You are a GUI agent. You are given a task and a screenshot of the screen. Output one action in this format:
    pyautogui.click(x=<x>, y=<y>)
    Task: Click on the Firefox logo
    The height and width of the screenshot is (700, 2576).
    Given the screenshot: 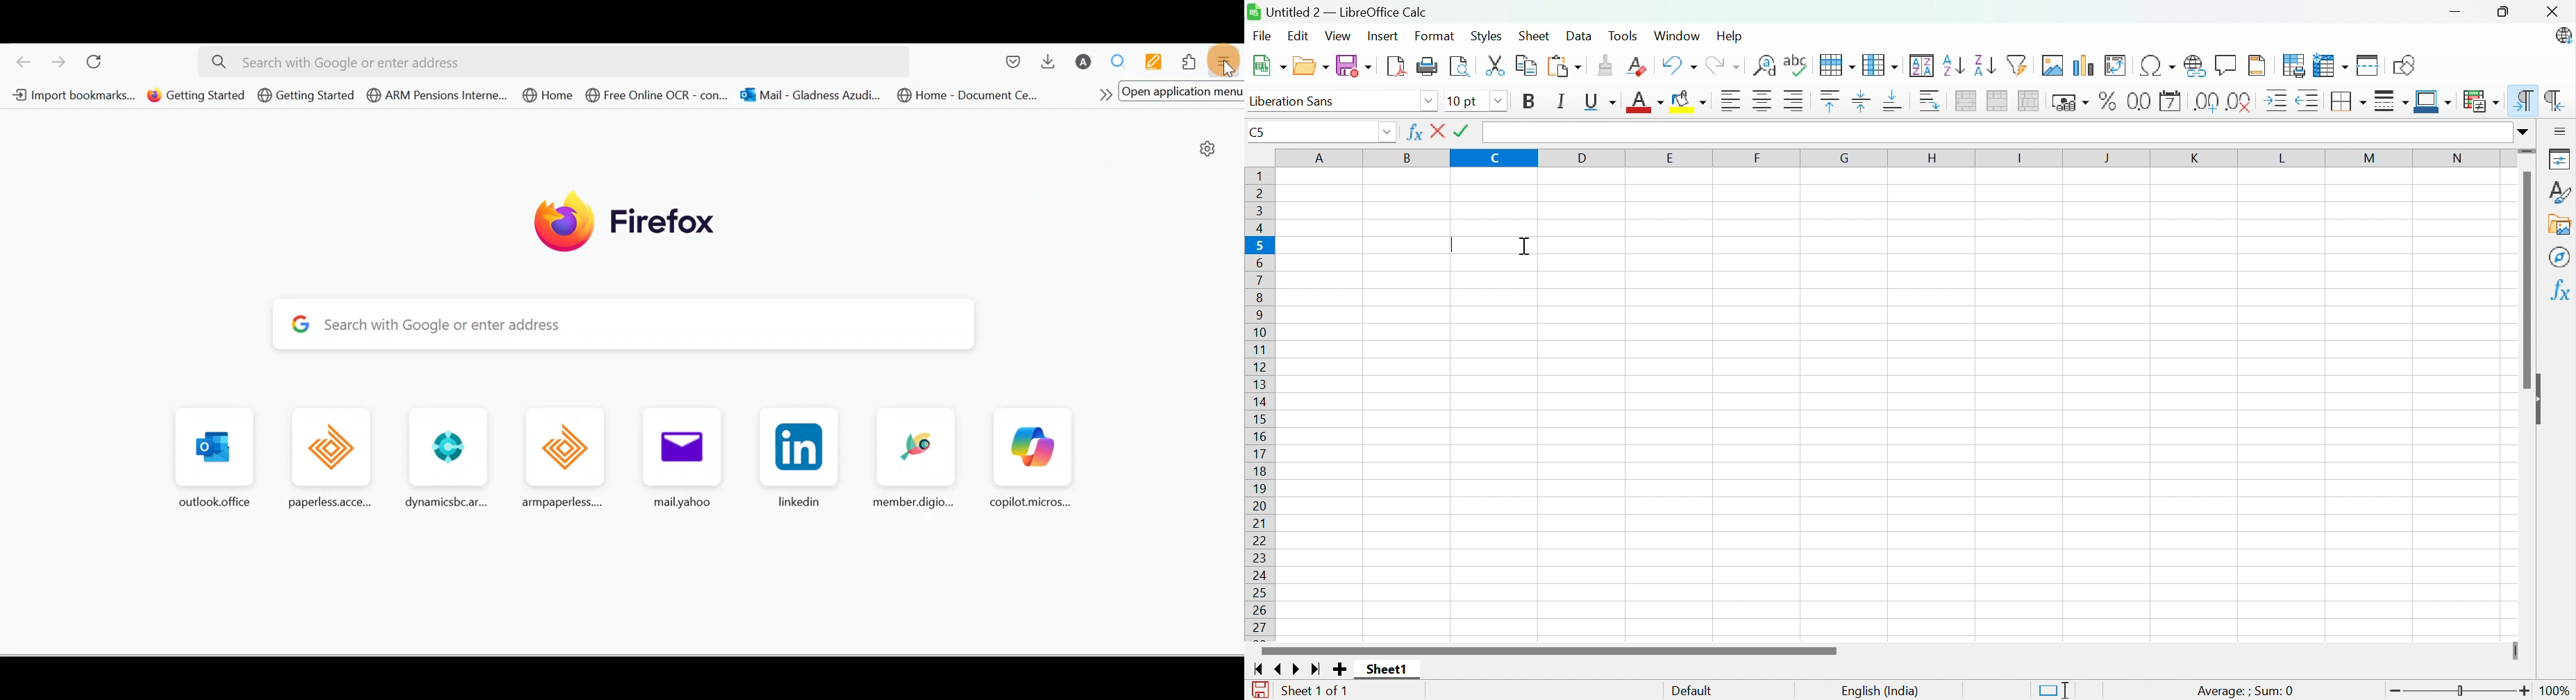 What is the action you would take?
    pyautogui.click(x=615, y=222)
    